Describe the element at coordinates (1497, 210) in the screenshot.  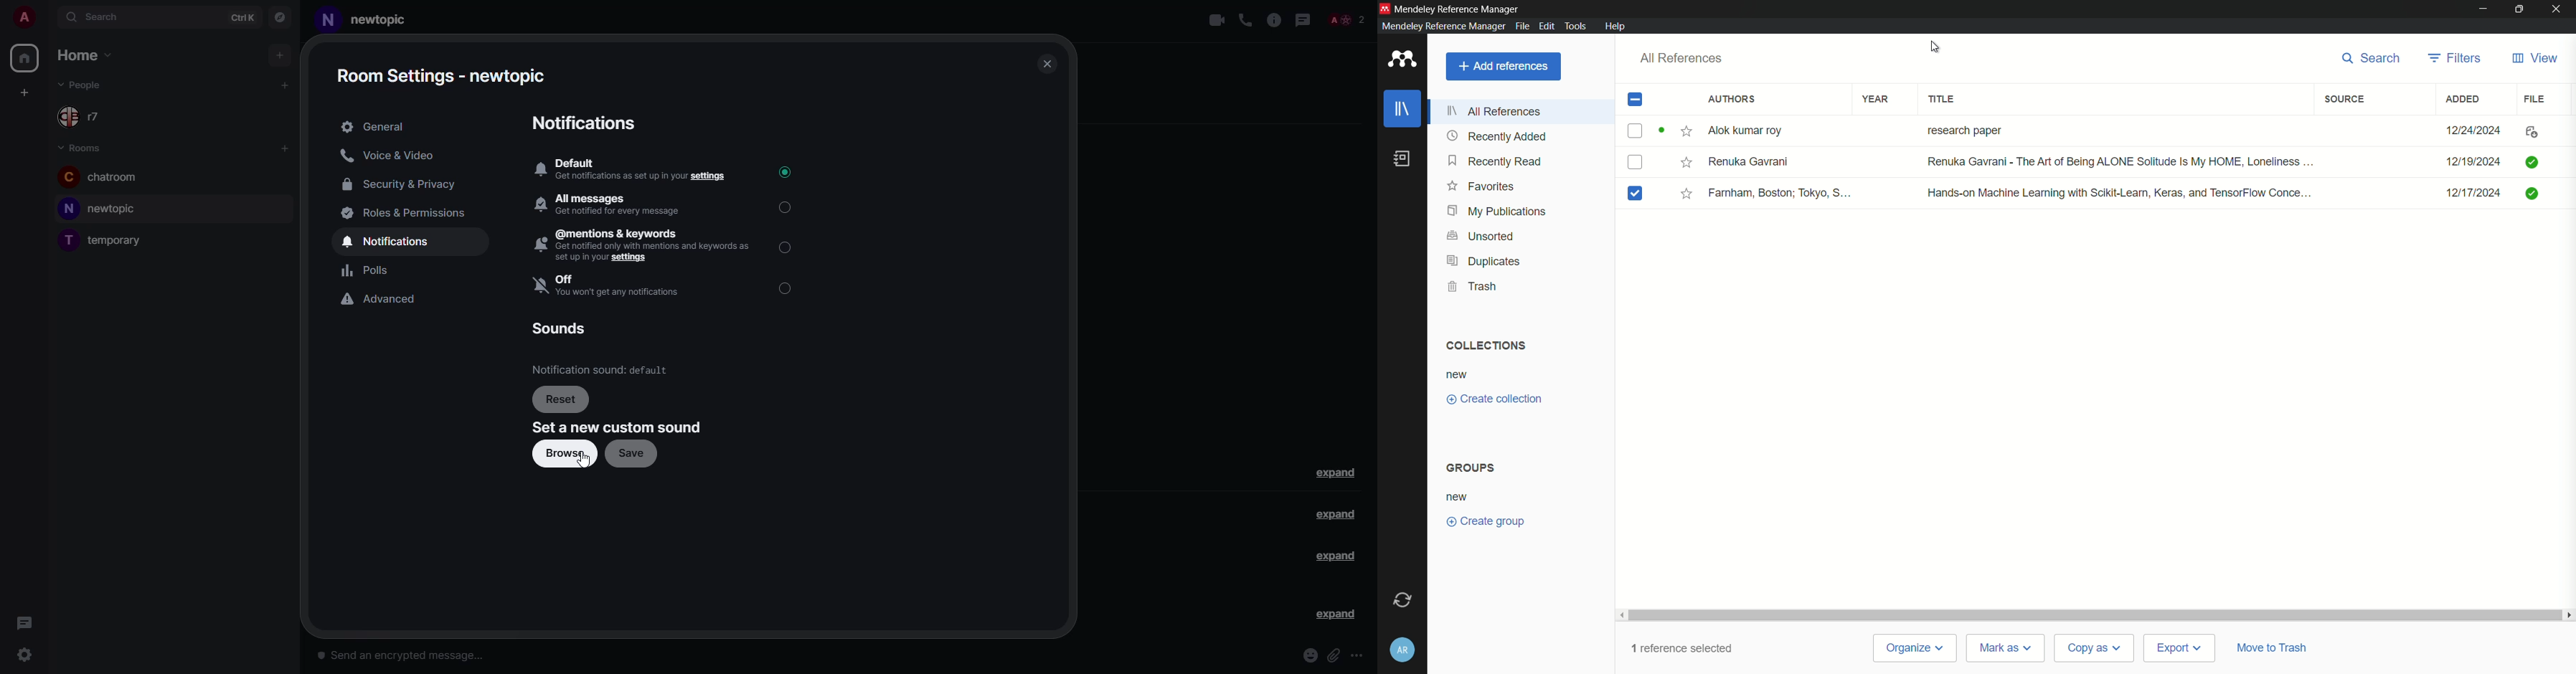
I see `my publications` at that location.